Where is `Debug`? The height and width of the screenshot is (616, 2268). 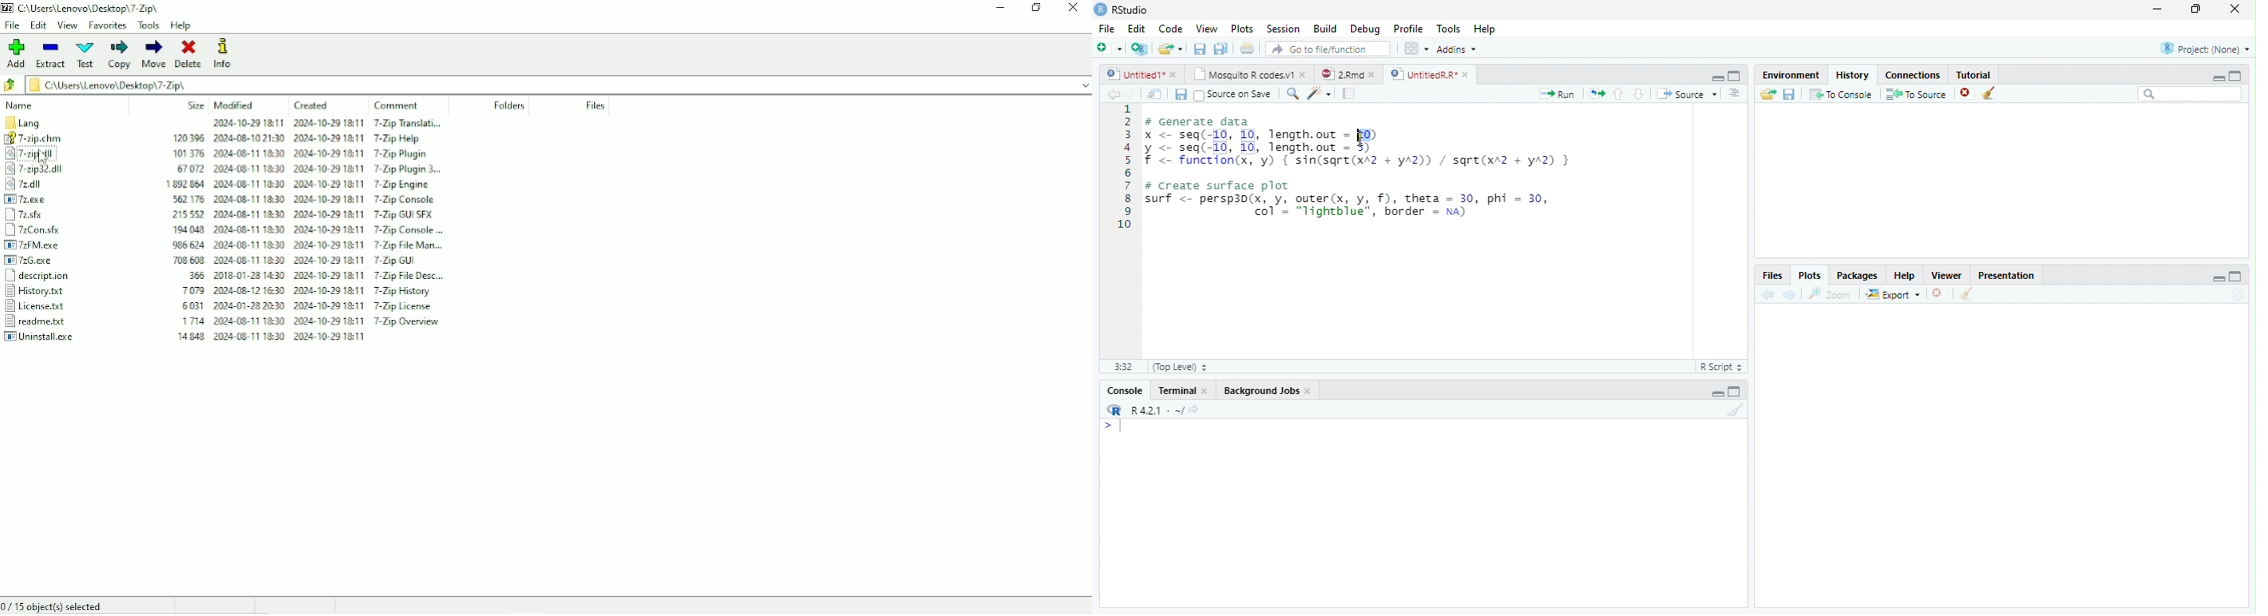 Debug is located at coordinates (1365, 28).